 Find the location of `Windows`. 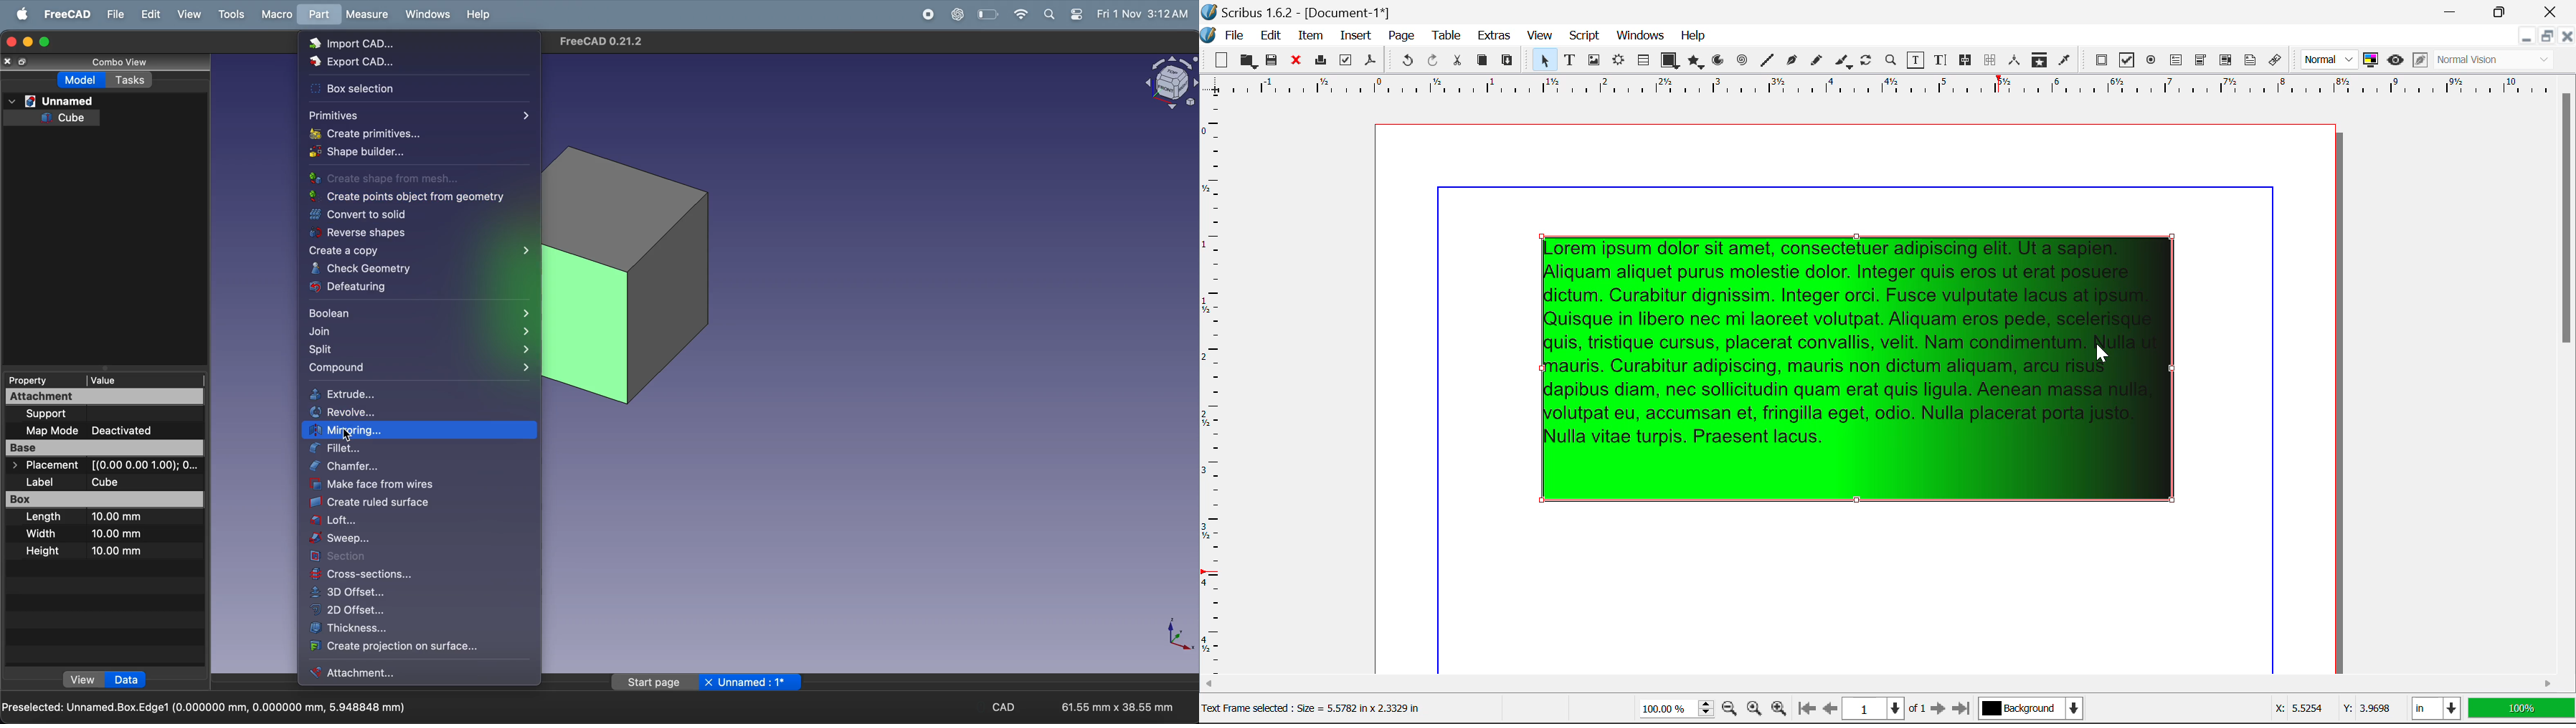

Windows is located at coordinates (1639, 36).